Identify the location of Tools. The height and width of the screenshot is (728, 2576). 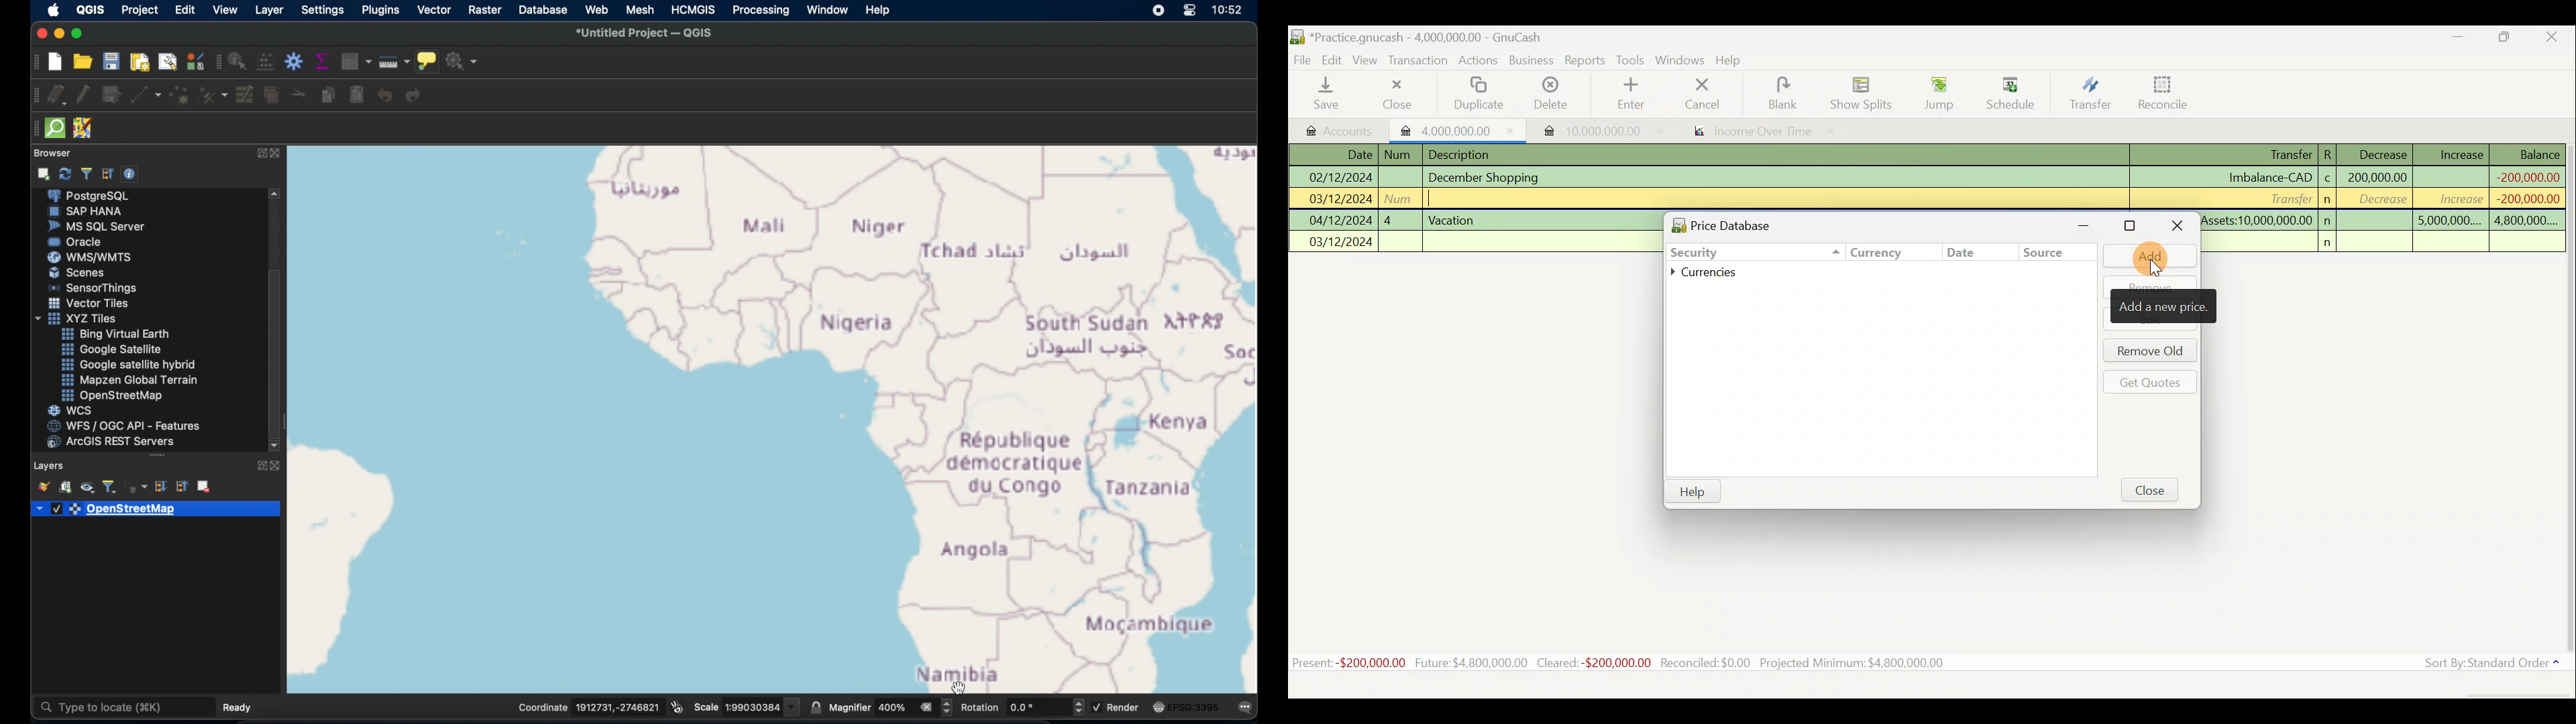
(1631, 59).